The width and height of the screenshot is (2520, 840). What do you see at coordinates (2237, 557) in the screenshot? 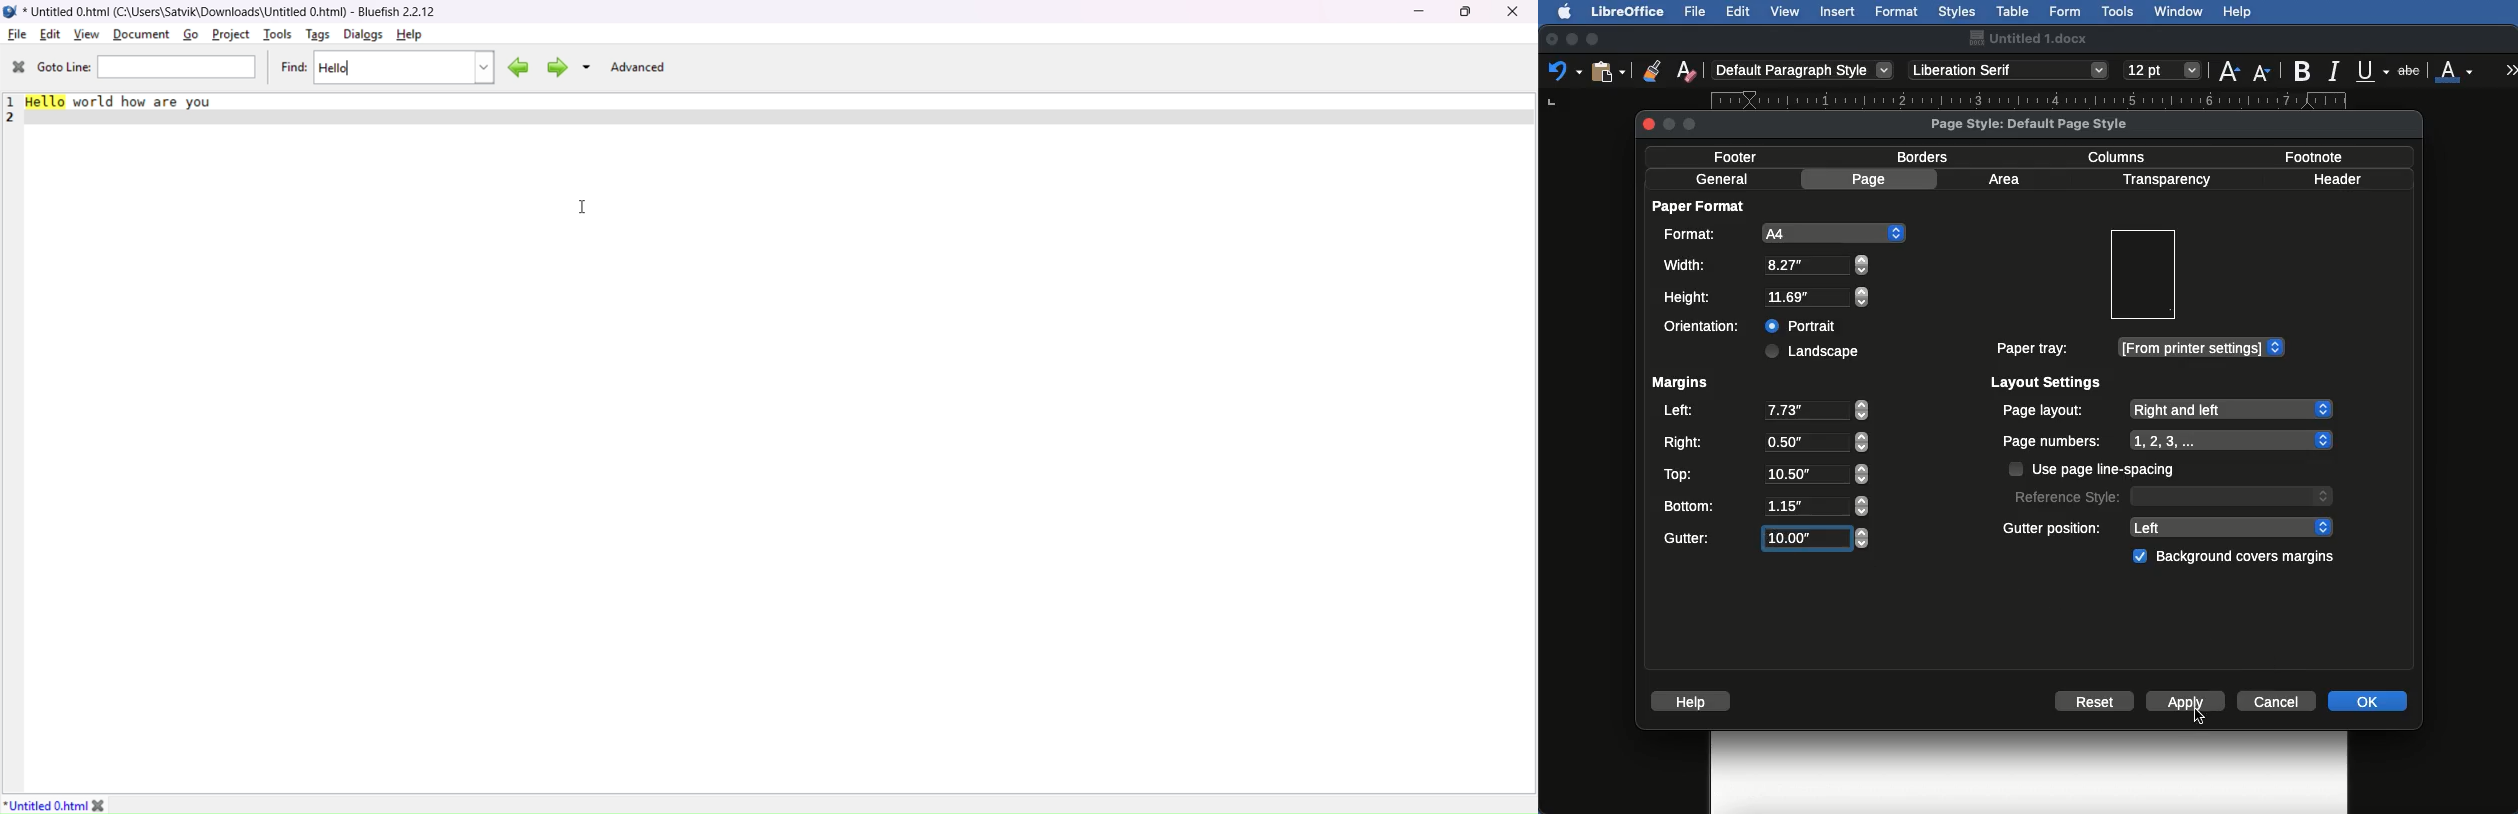
I see `Background covers margins` at bounding box center [2237, 557].